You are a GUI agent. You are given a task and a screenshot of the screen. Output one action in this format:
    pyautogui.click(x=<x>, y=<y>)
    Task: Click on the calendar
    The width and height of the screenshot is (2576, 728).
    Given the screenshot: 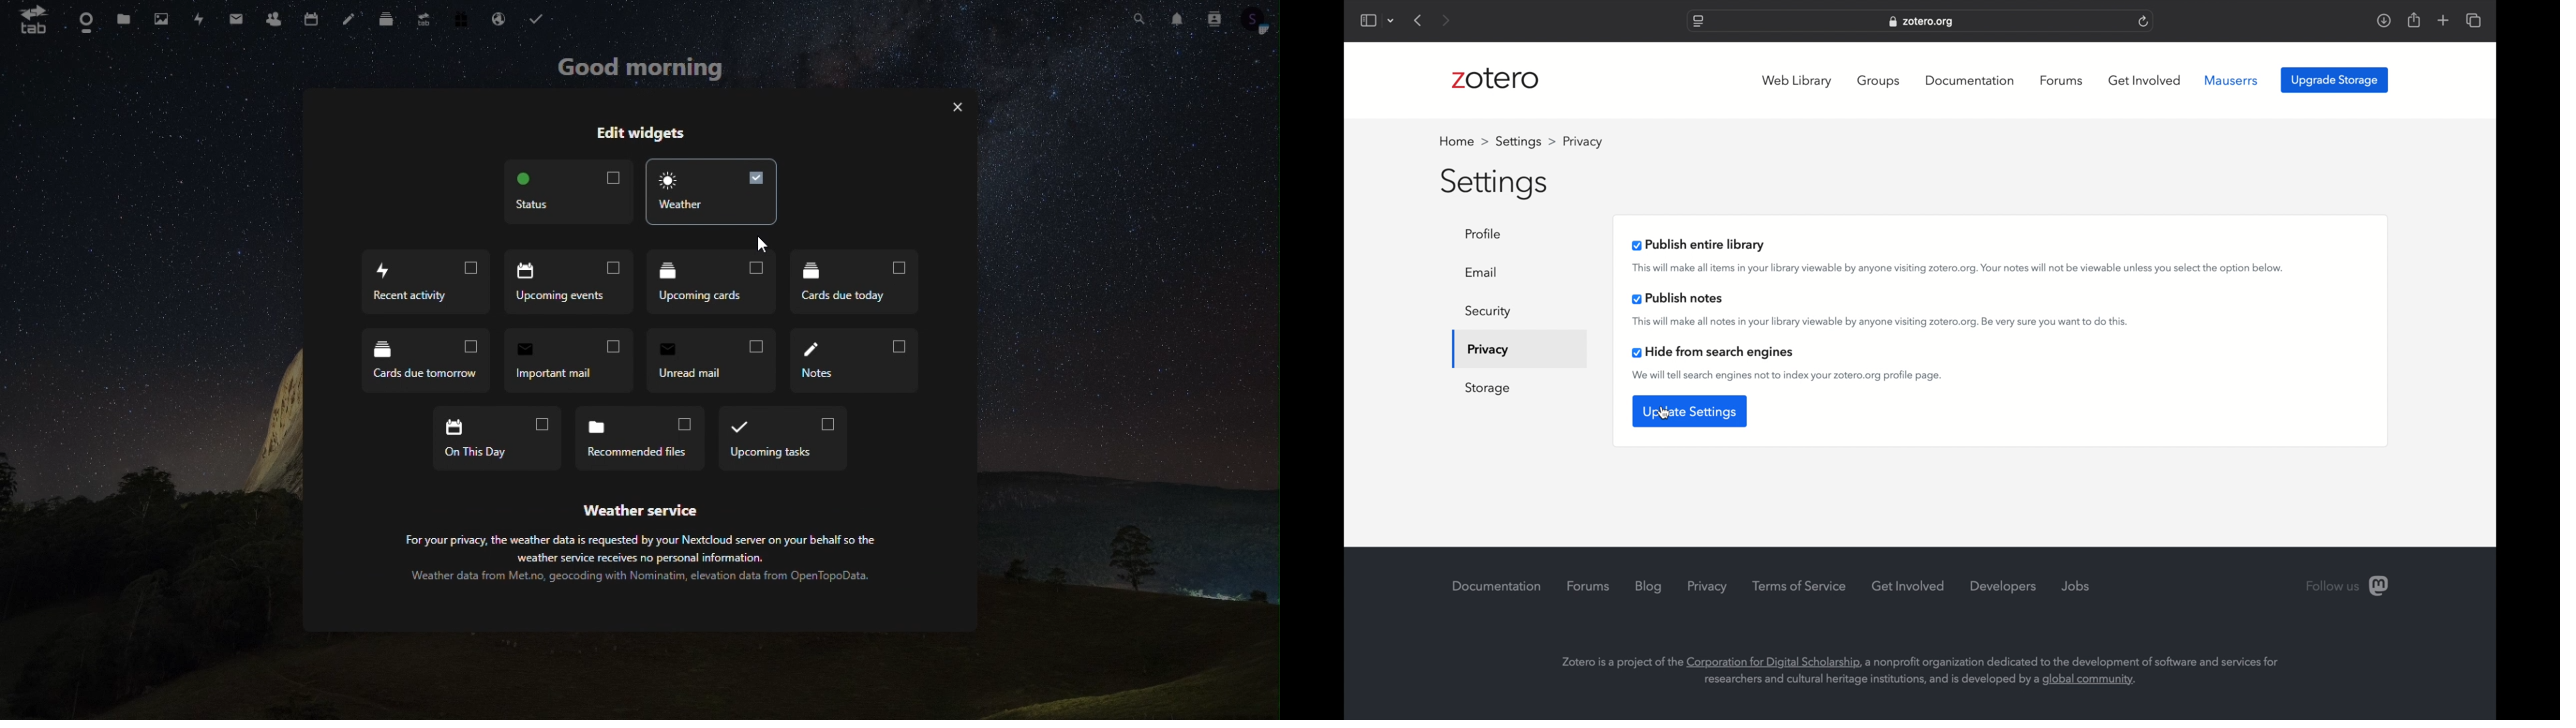 What is the action you would take?
    pyautogui.click(x=309, y=19)
    